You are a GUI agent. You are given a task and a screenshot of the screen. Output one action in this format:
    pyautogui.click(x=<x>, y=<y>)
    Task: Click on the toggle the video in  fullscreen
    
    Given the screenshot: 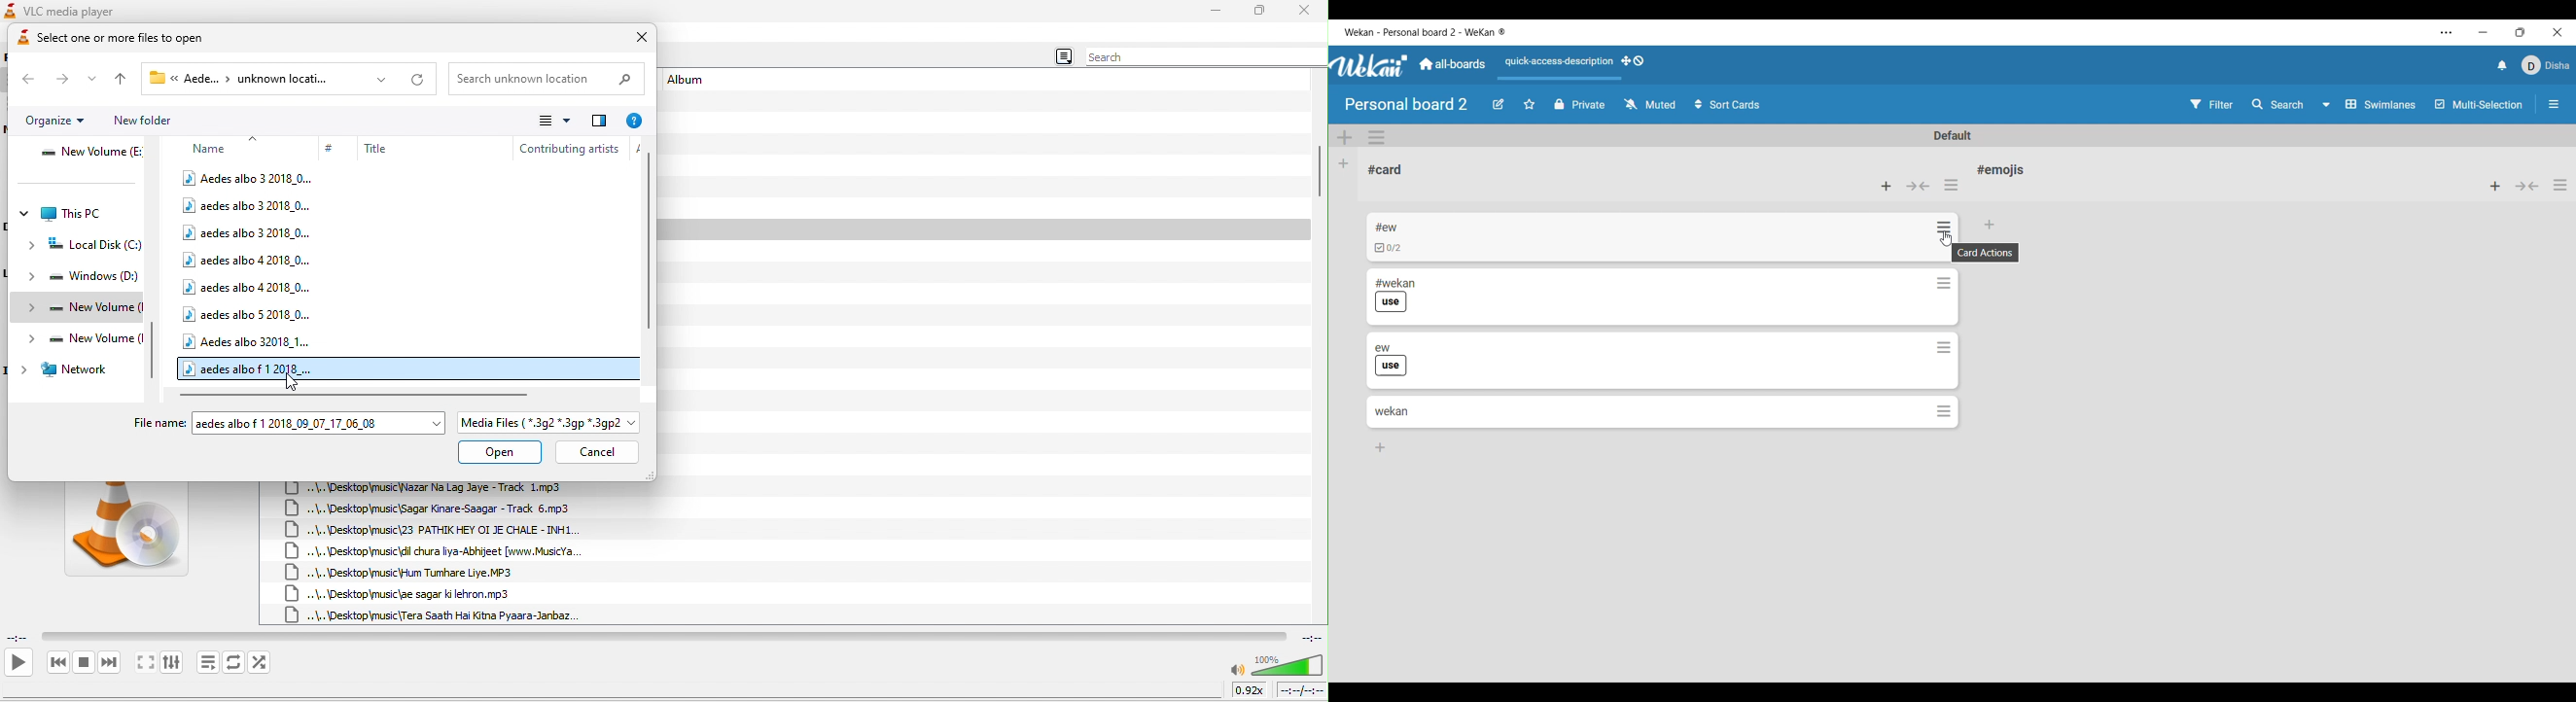 What is the action you would take?
    pyautogui.click(x=145, y=664)
    